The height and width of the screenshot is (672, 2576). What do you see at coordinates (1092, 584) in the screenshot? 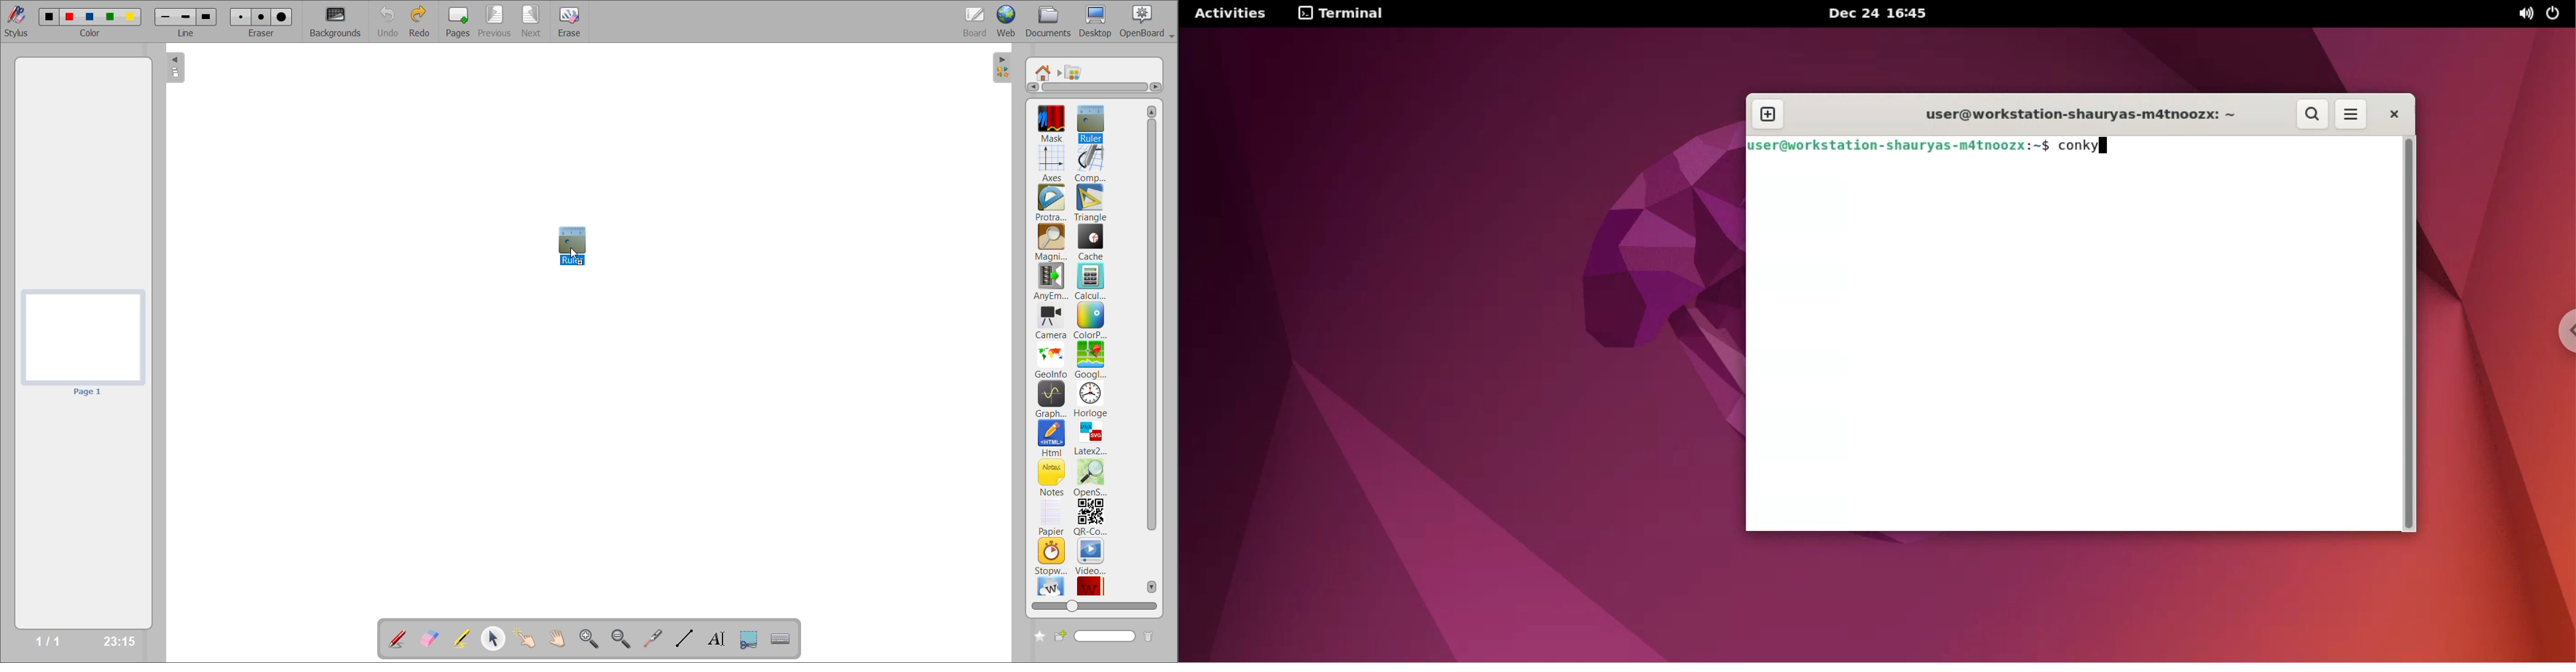
I see `wikittionary` at bounding box center [1092, 584].